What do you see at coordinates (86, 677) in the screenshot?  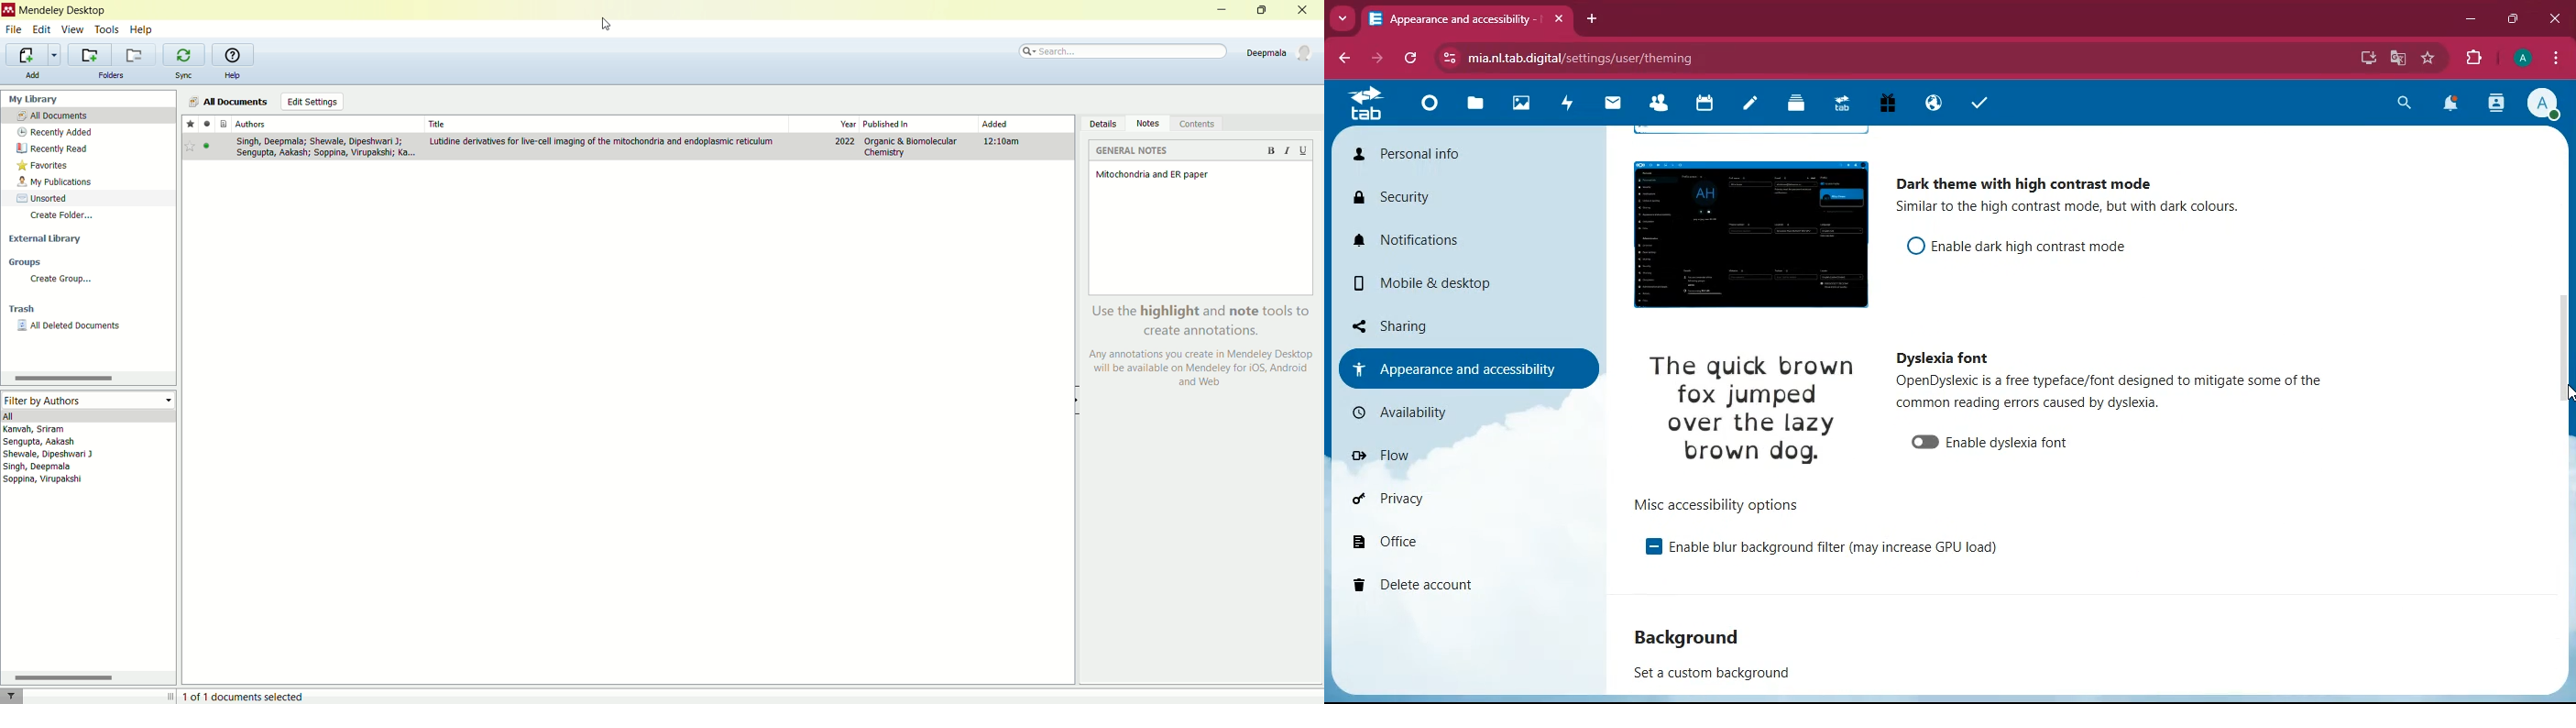 I see `scroll bar` at bounding box center [86, 677].